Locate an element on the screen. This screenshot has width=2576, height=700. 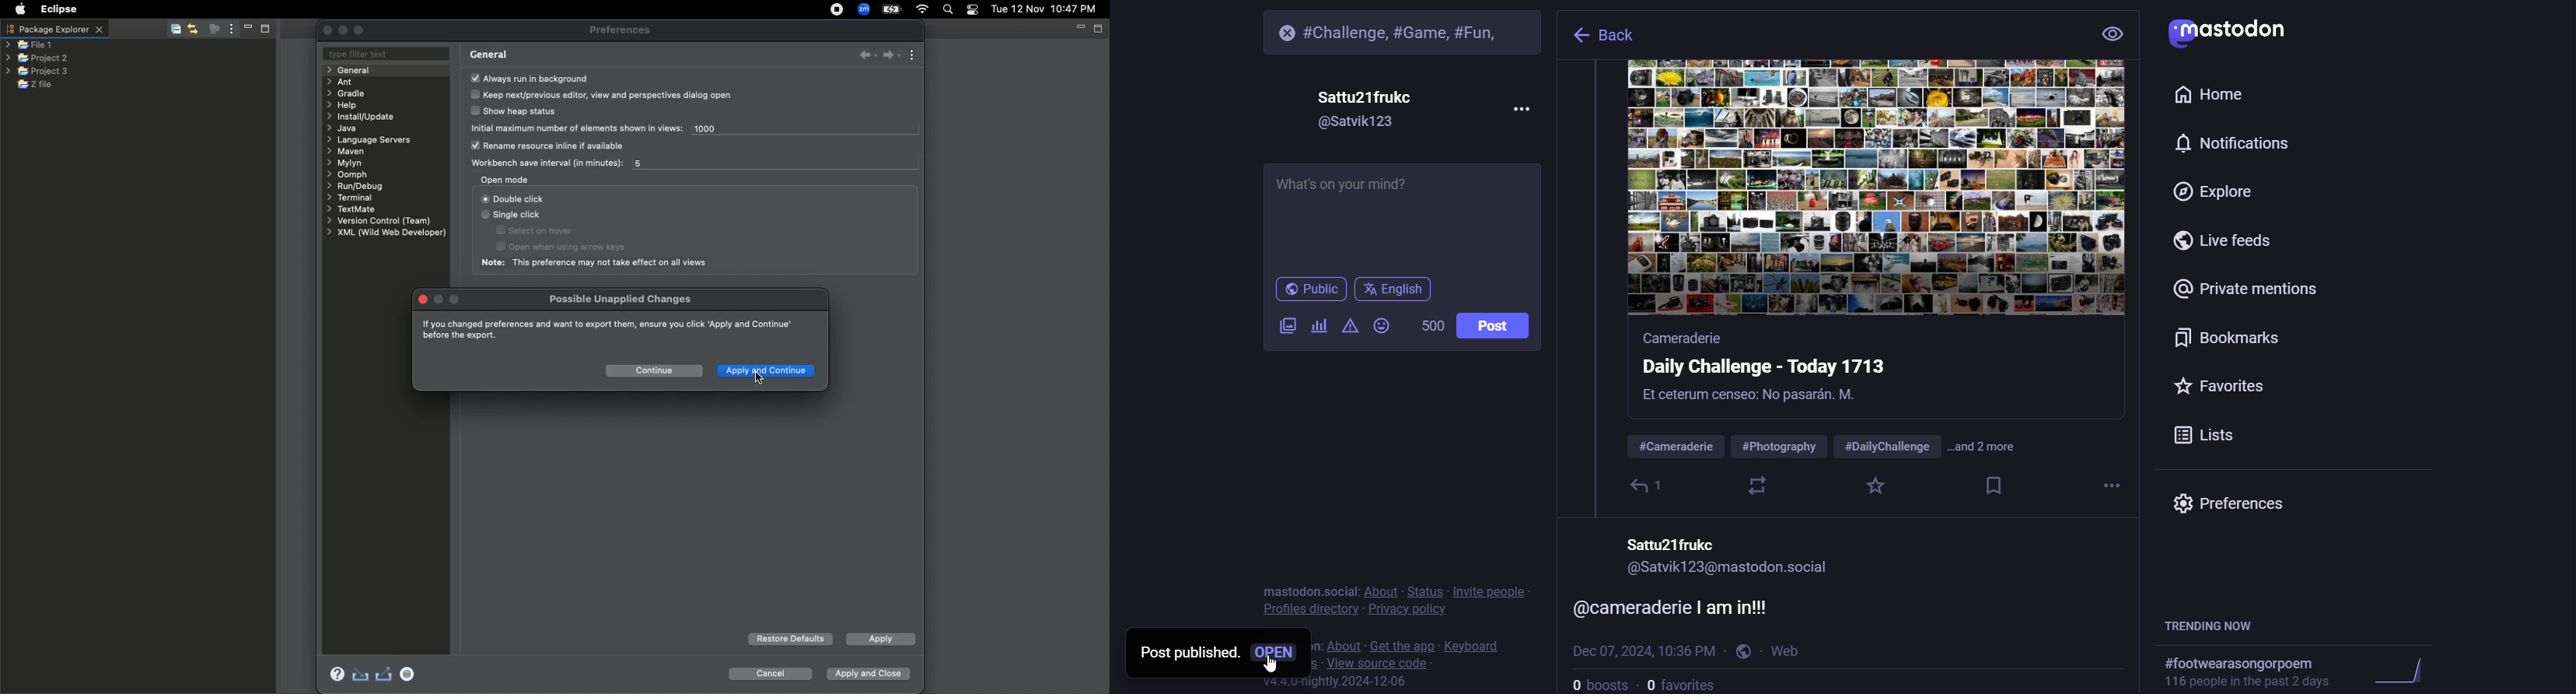
more is located at coordinates (2107, 483).